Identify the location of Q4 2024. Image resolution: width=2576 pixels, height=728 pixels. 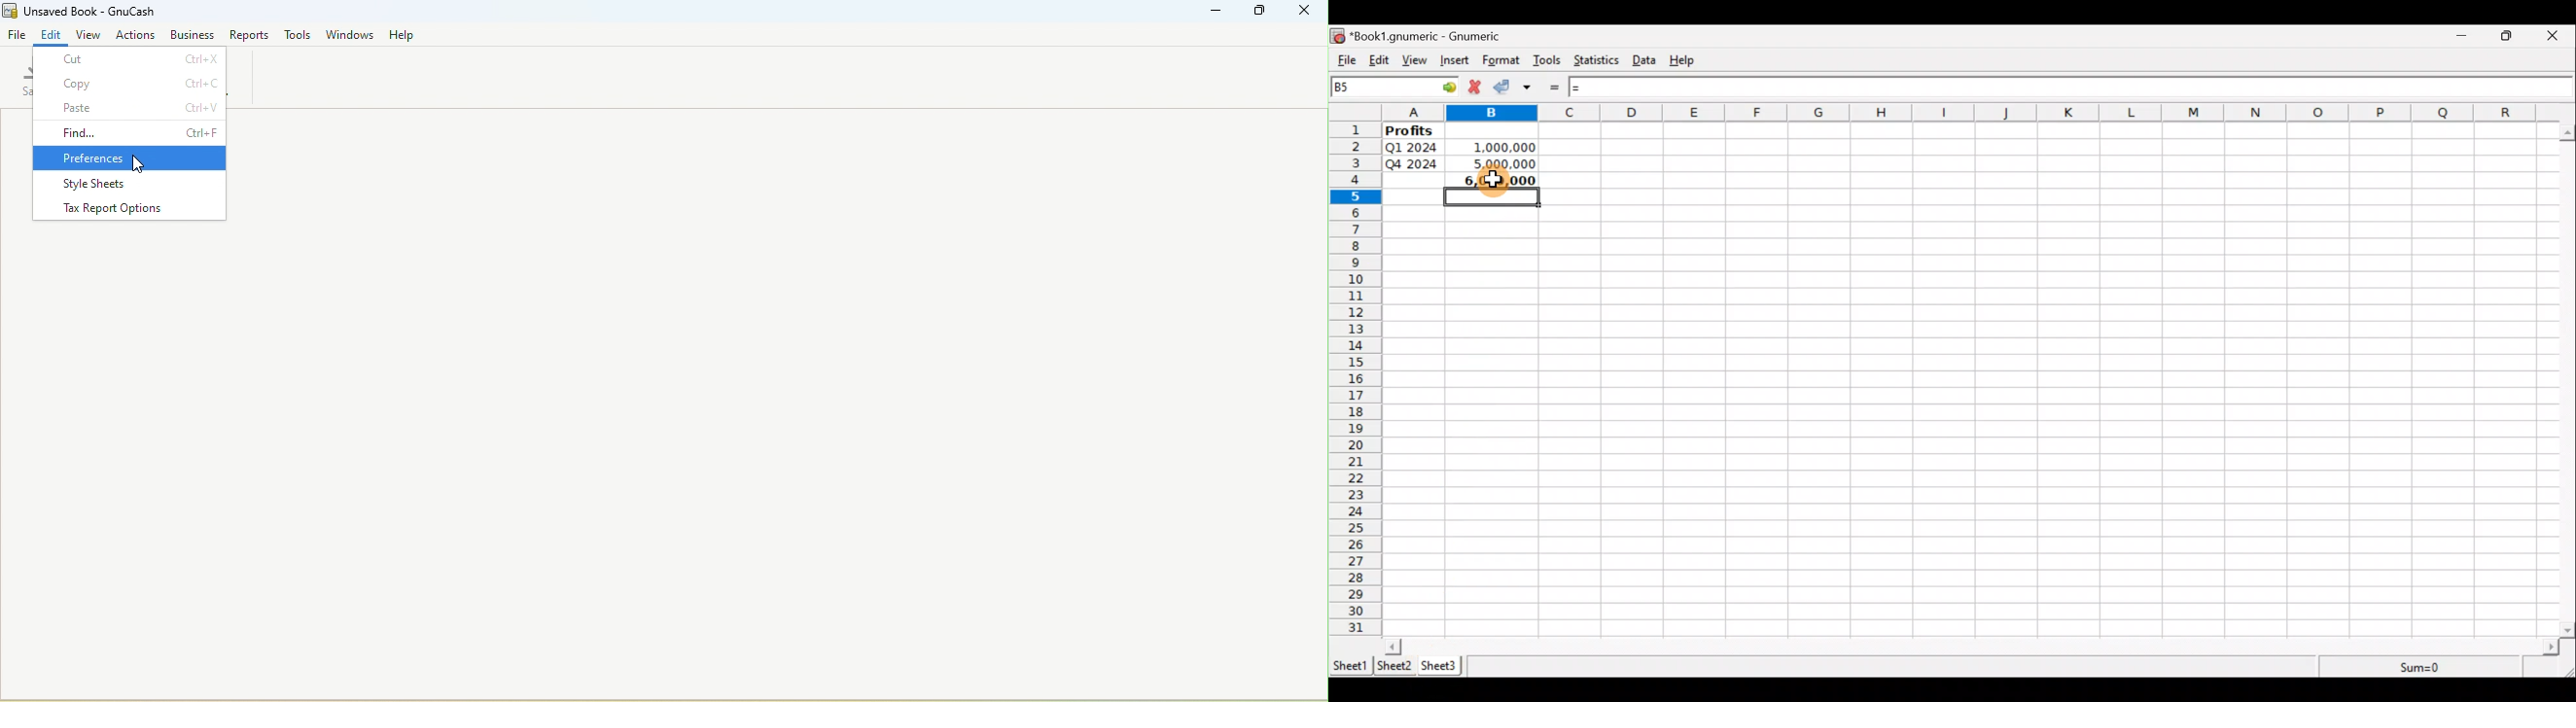
(1413, 164).